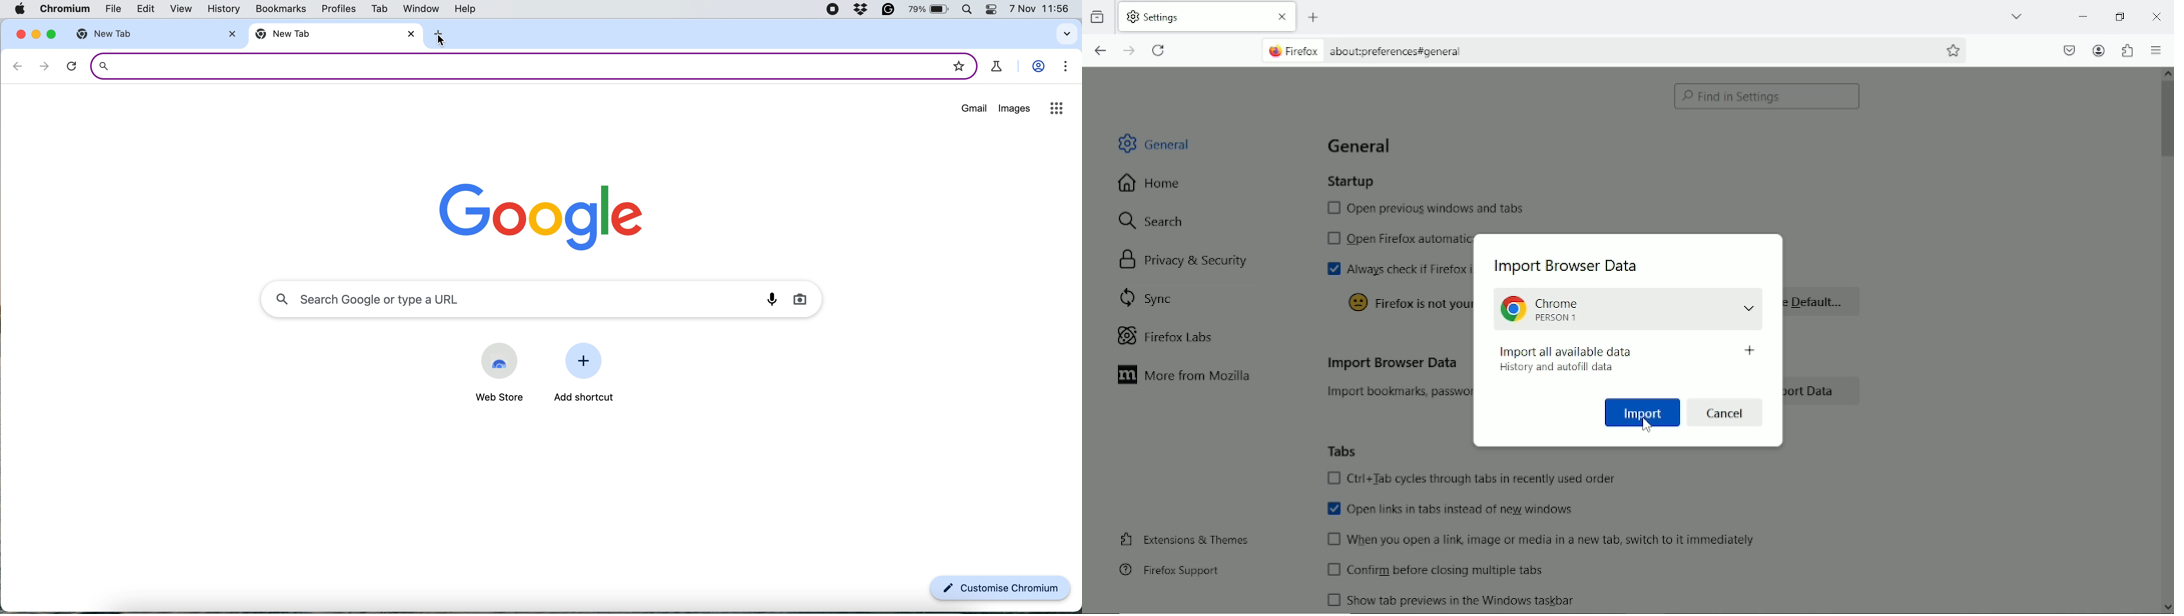 This screenshot has height=616, width=2184. I want to click on close, so click(20, 33).